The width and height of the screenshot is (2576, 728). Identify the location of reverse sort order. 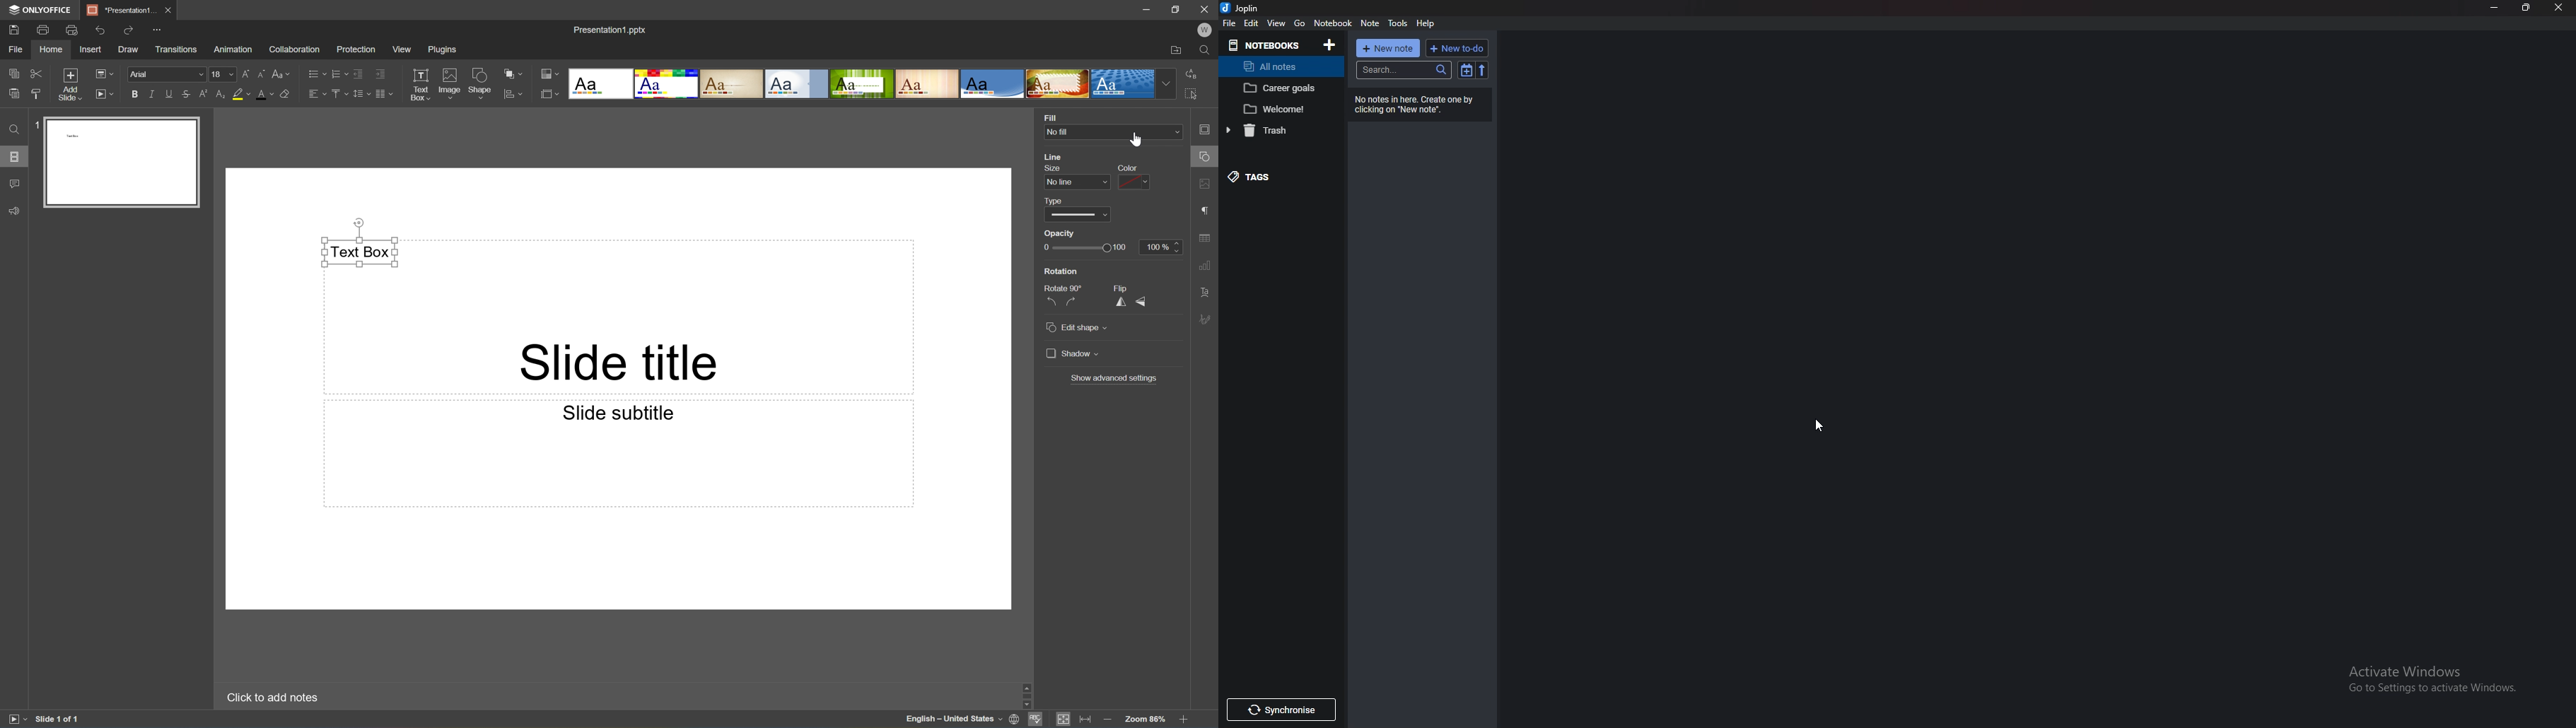
(1482, 69).